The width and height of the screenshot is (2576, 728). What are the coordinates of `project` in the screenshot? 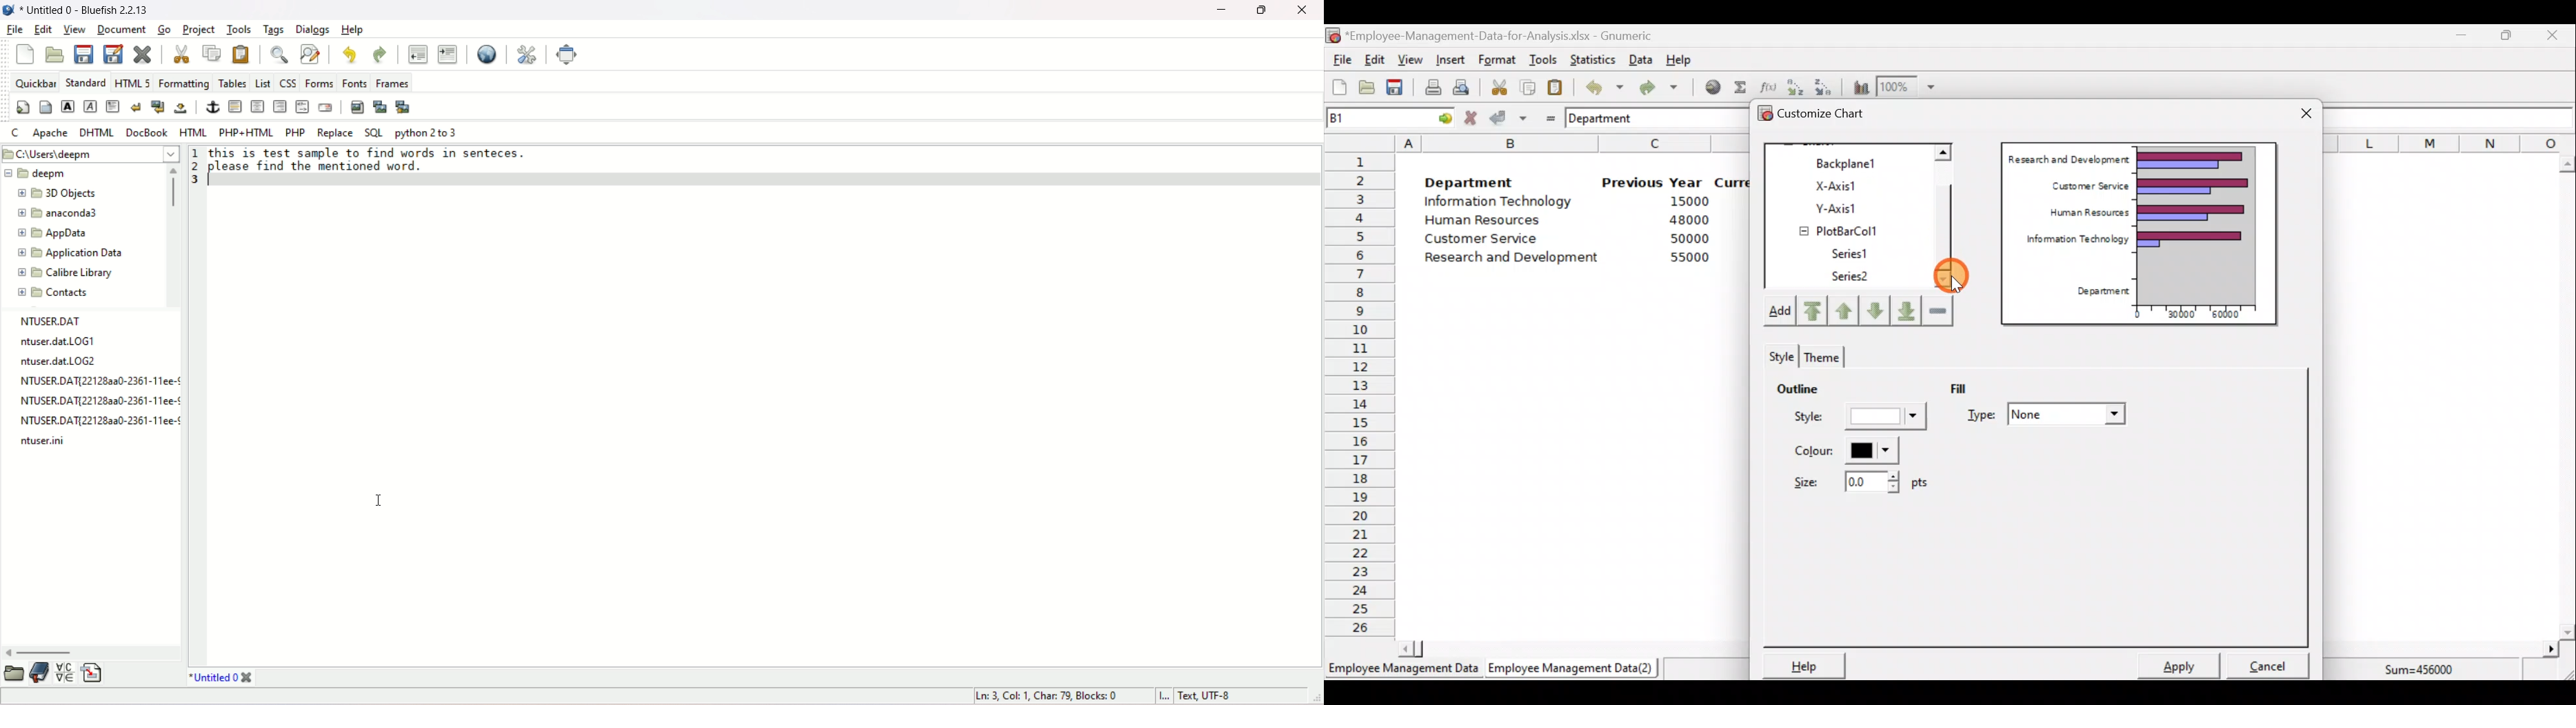 It's located at (198, 29).